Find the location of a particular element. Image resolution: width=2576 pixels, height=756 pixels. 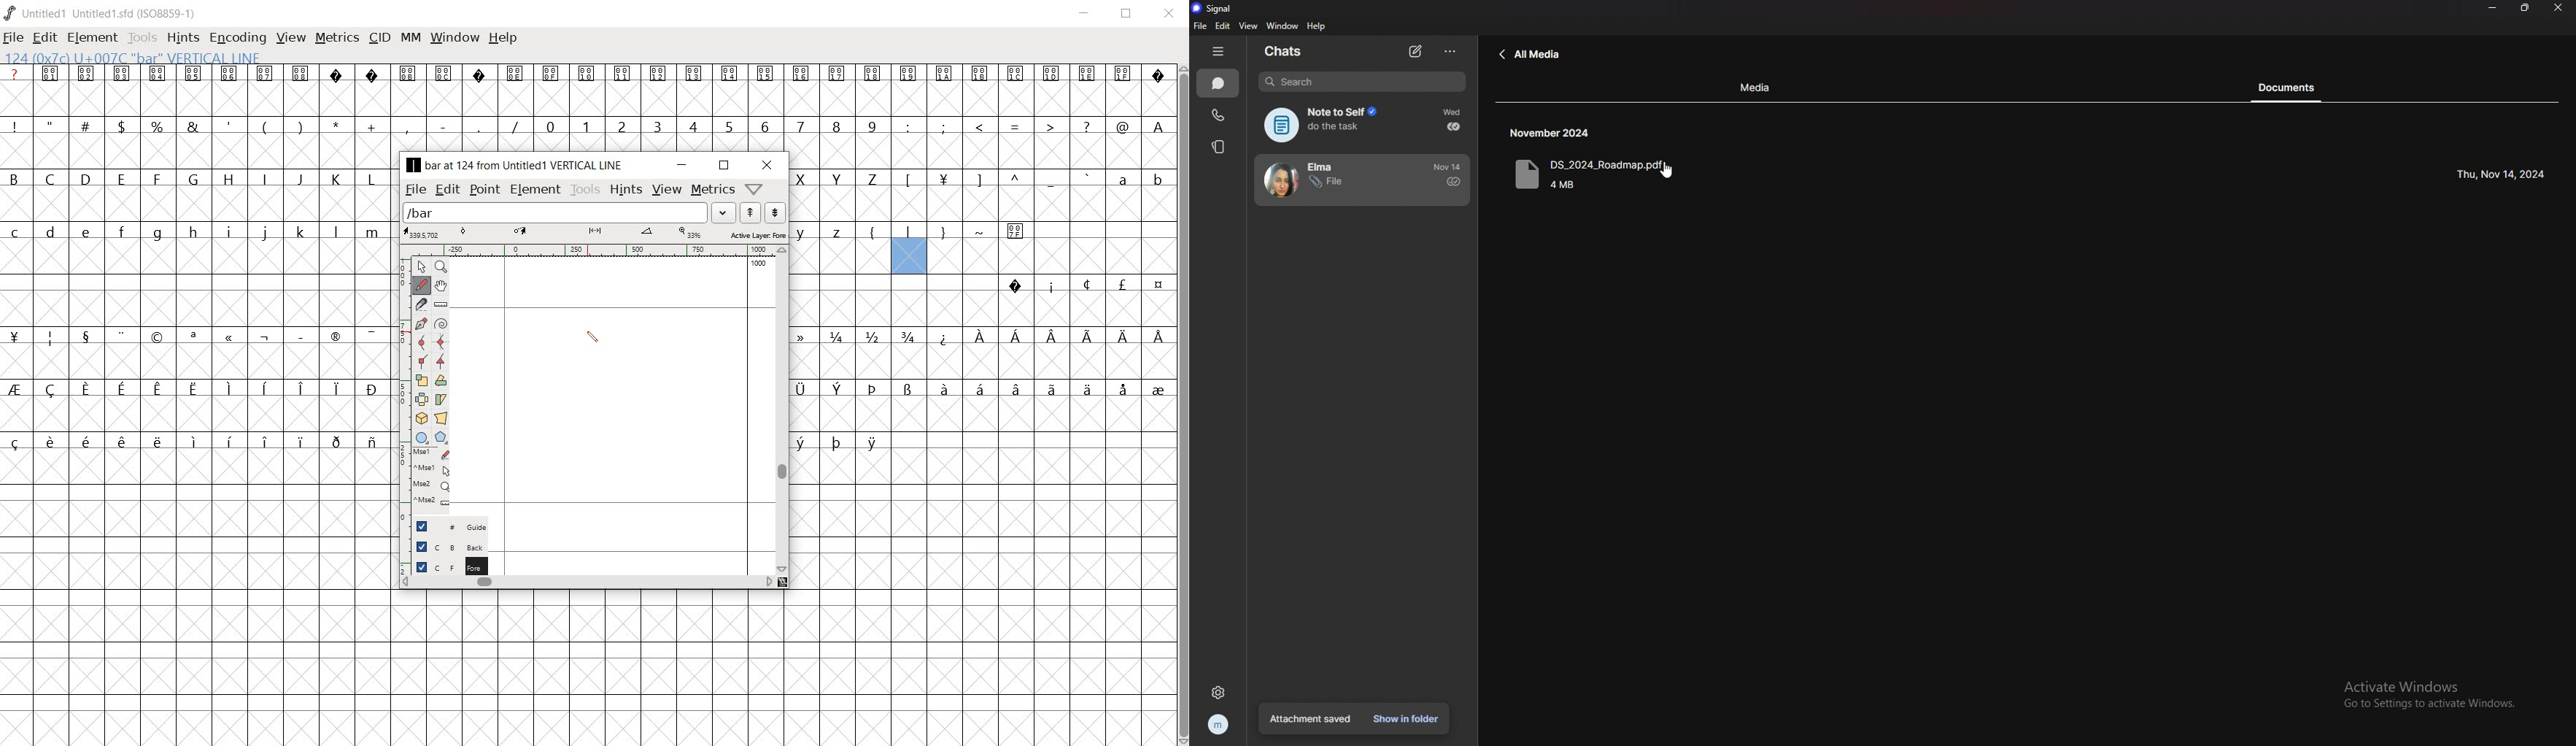

view is located at coordinates (1248, 26).